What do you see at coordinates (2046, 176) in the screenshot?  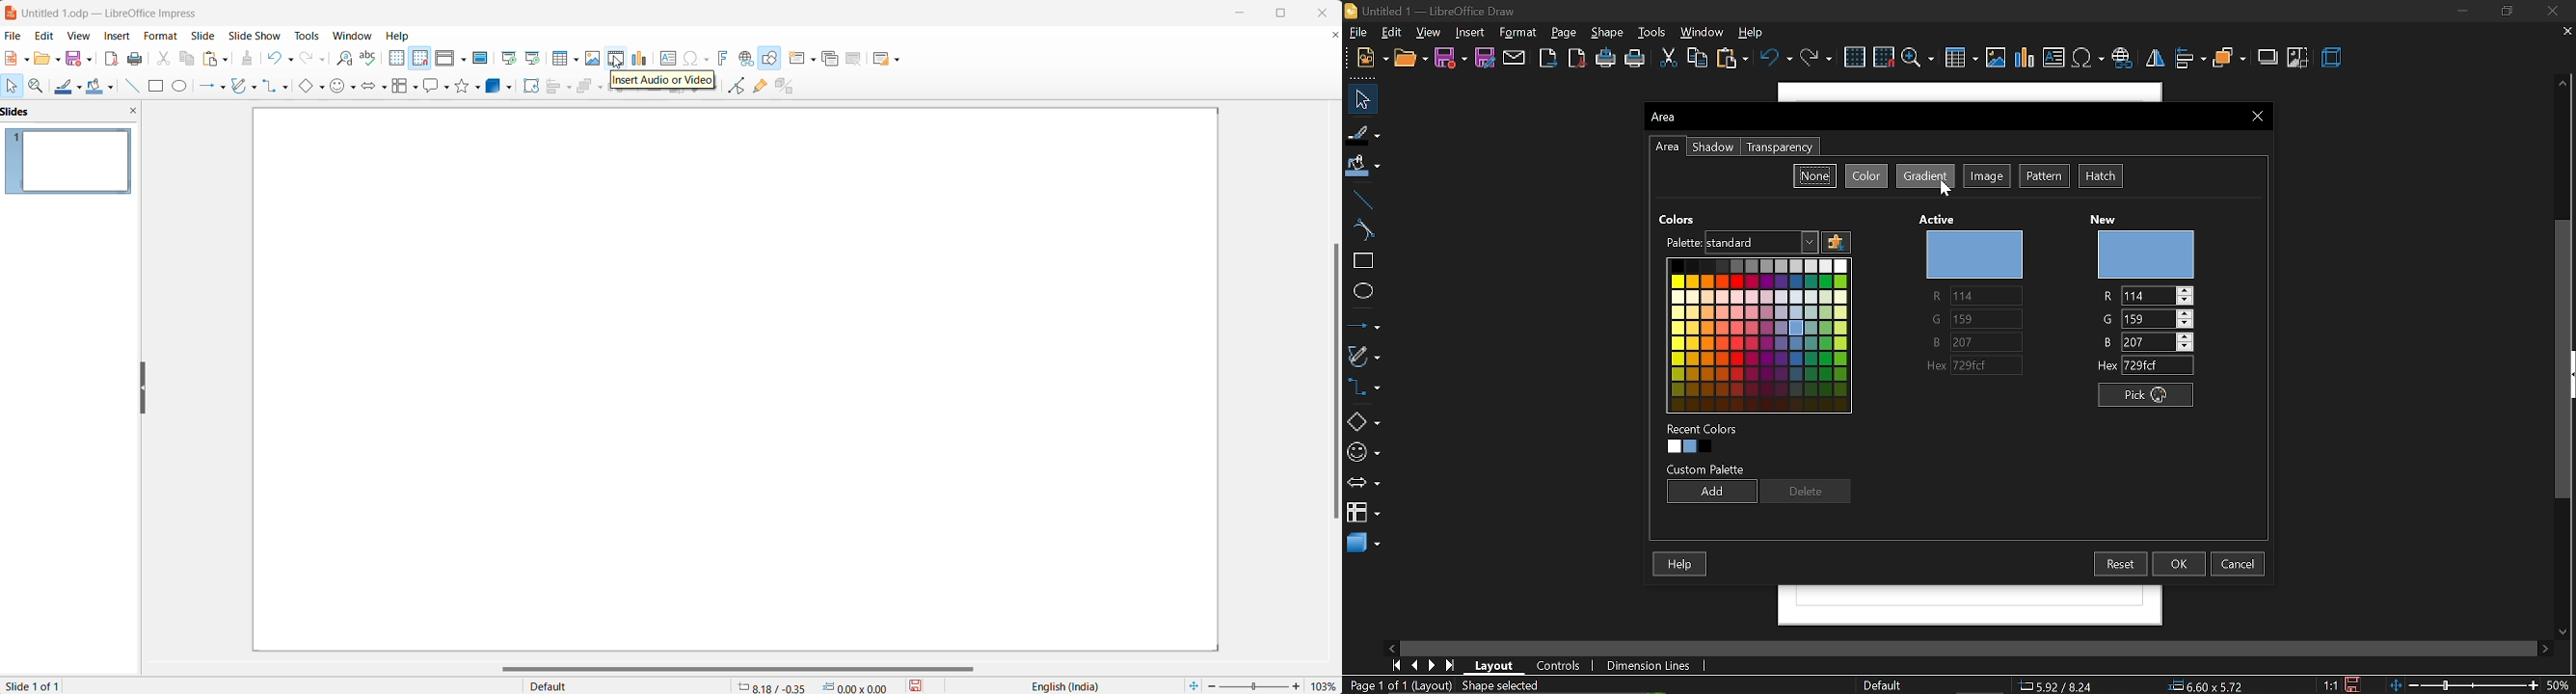 I see `Pattern` at bounding box center [2046, 176].